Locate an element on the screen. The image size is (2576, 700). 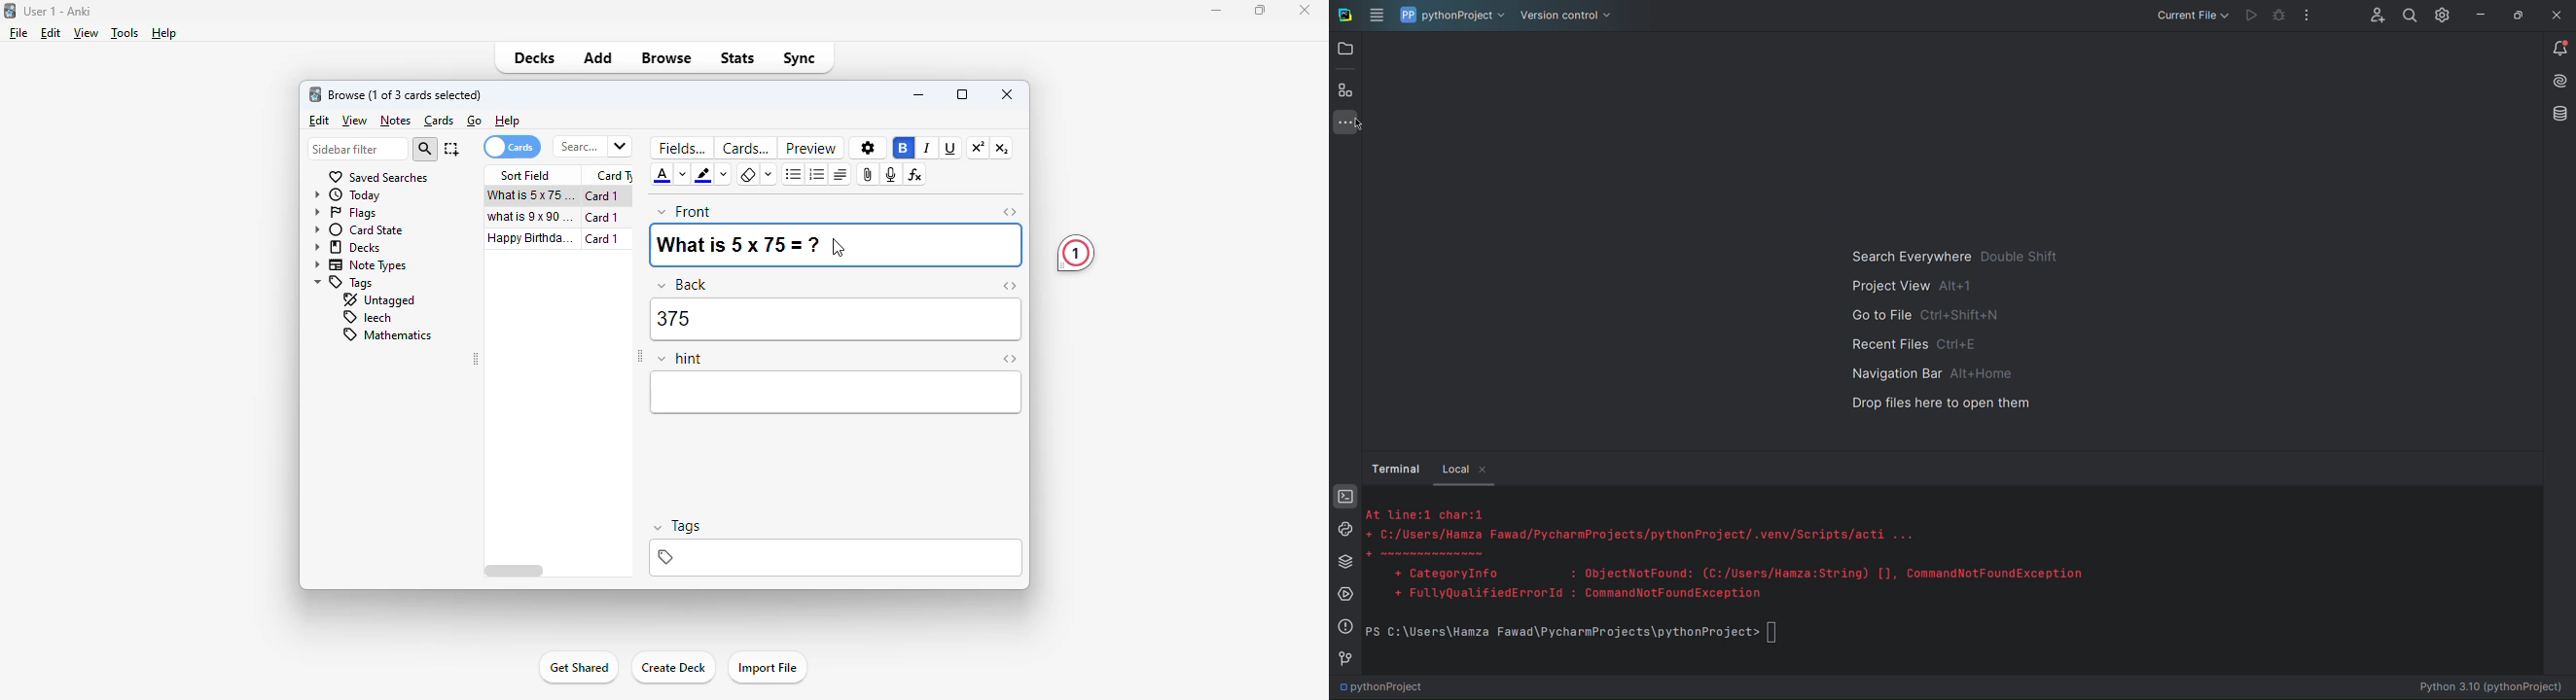
text highlight color is located at coordinates (705, 175).